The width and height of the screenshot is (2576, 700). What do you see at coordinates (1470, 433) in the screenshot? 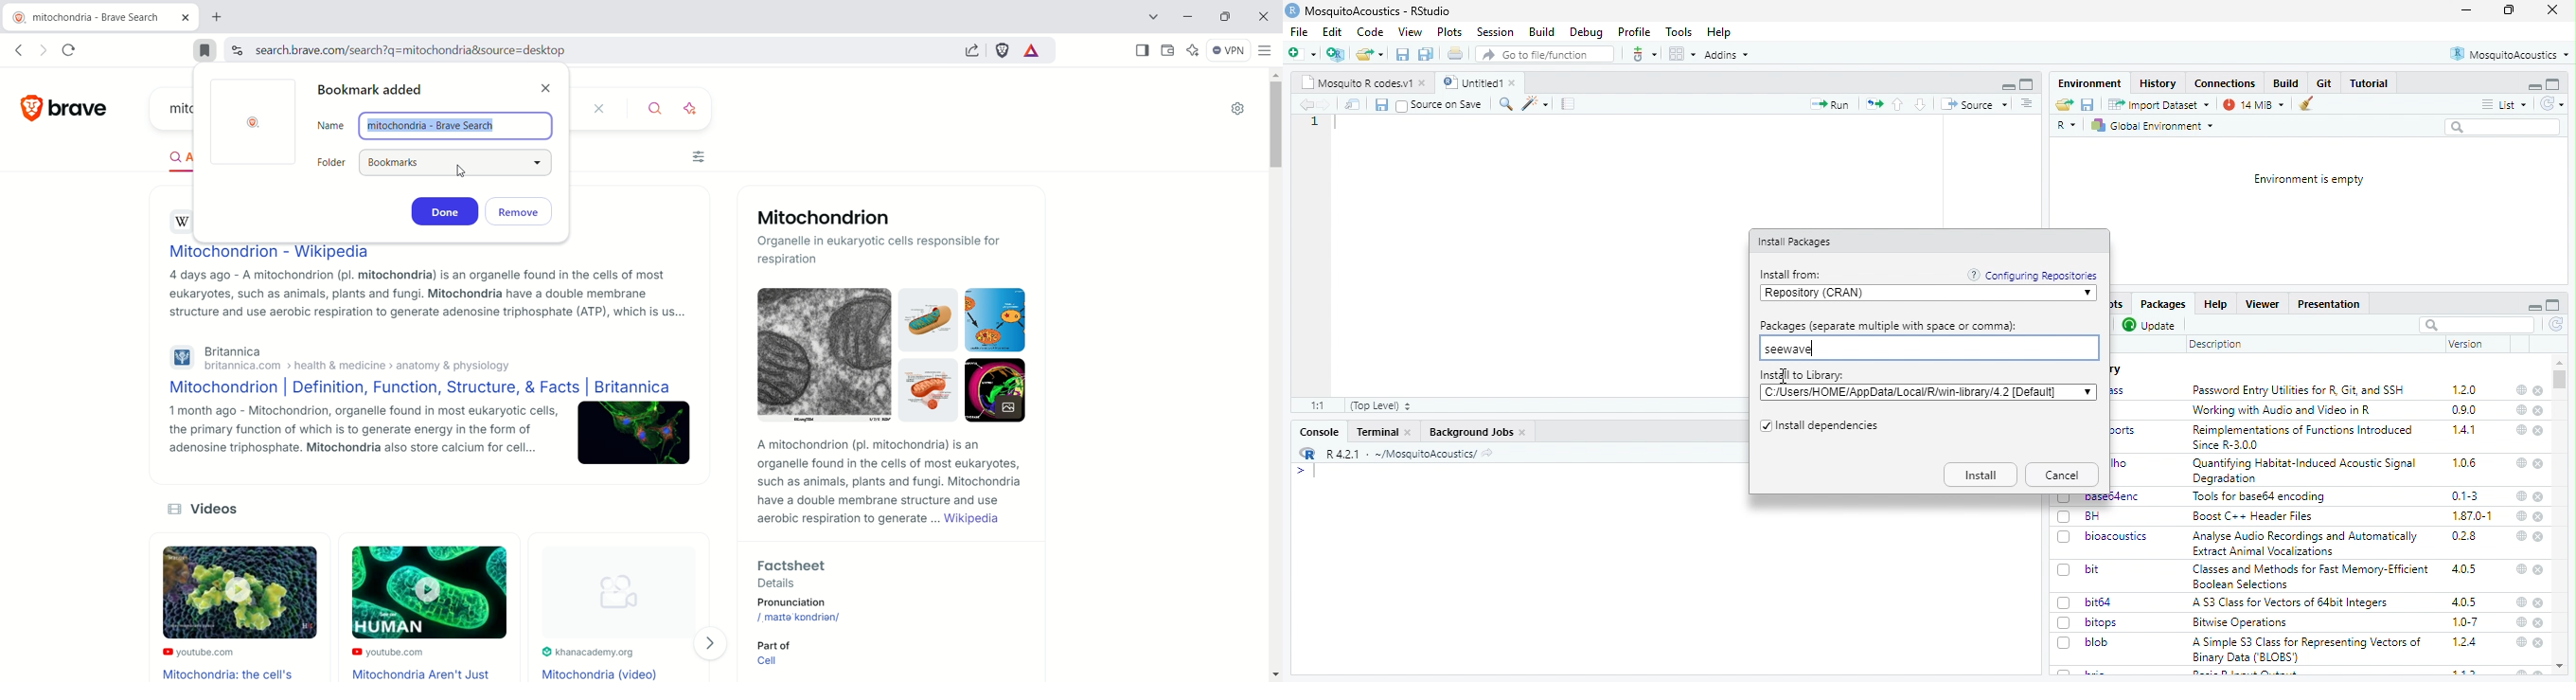
I see `Background Jobs` at bounding box center [1470, 433].